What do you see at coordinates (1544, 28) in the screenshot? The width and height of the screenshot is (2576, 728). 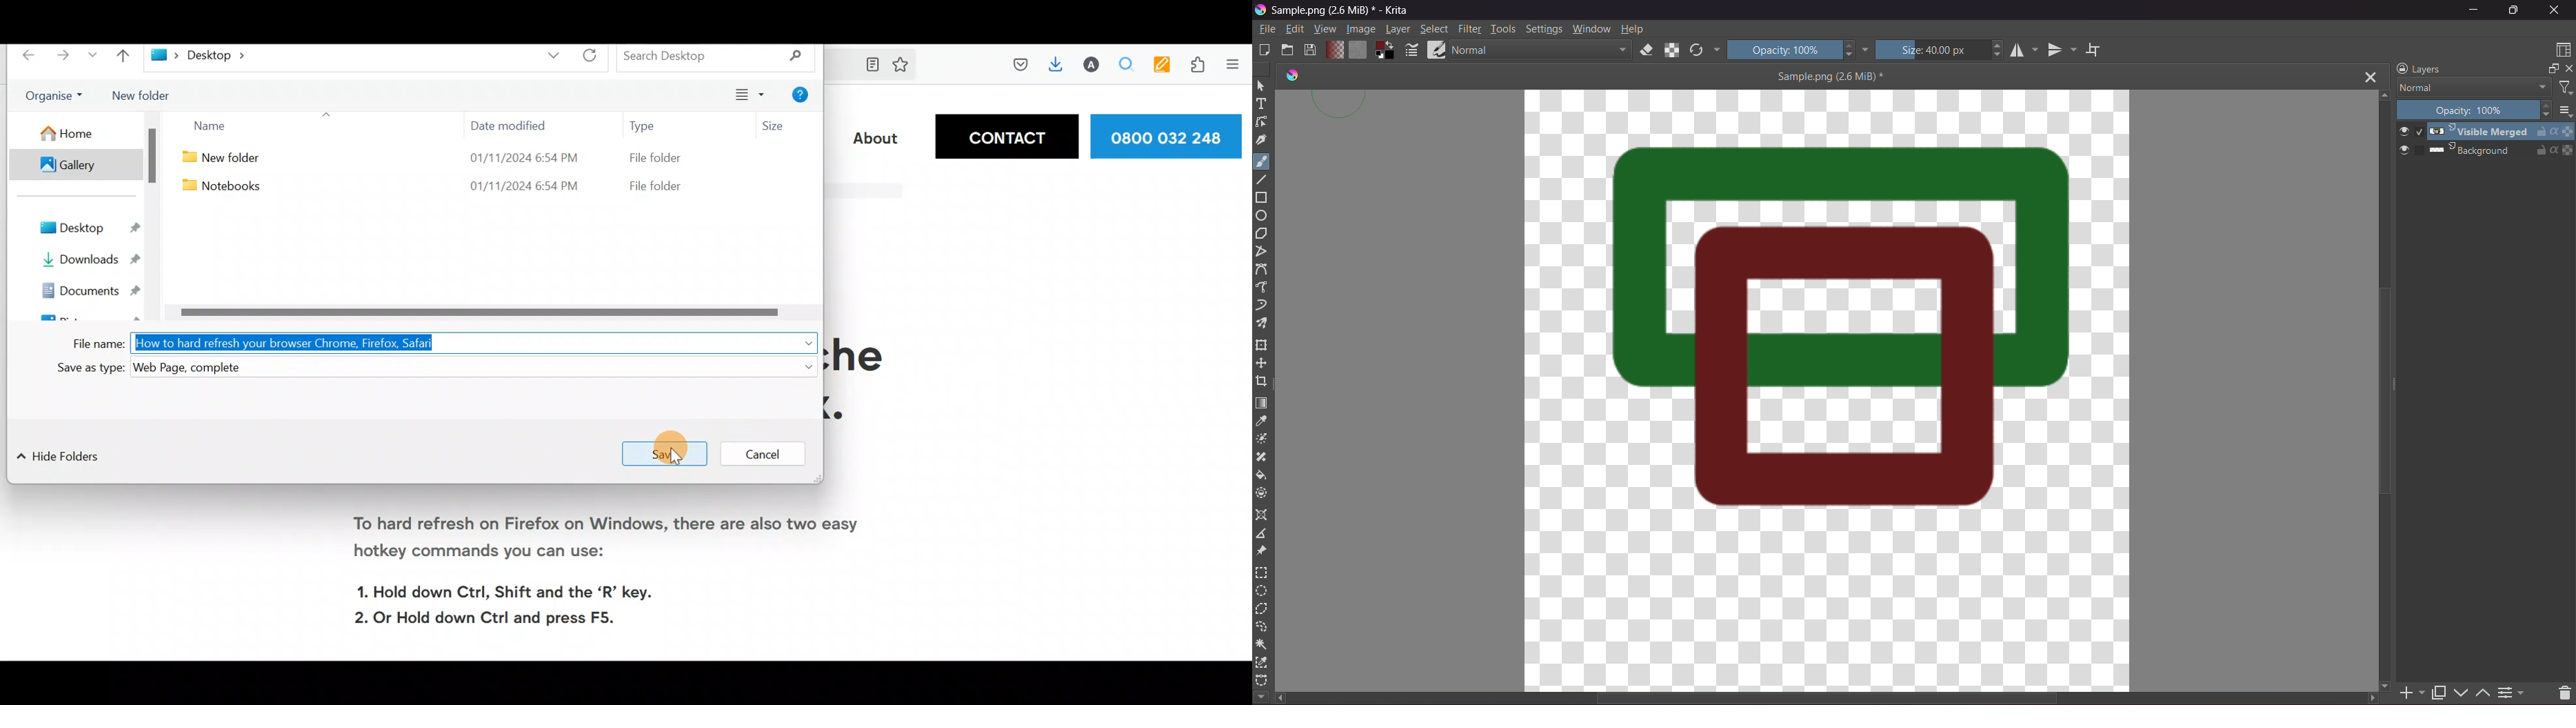 I see `Settings` at bounding box center [1544, 28].